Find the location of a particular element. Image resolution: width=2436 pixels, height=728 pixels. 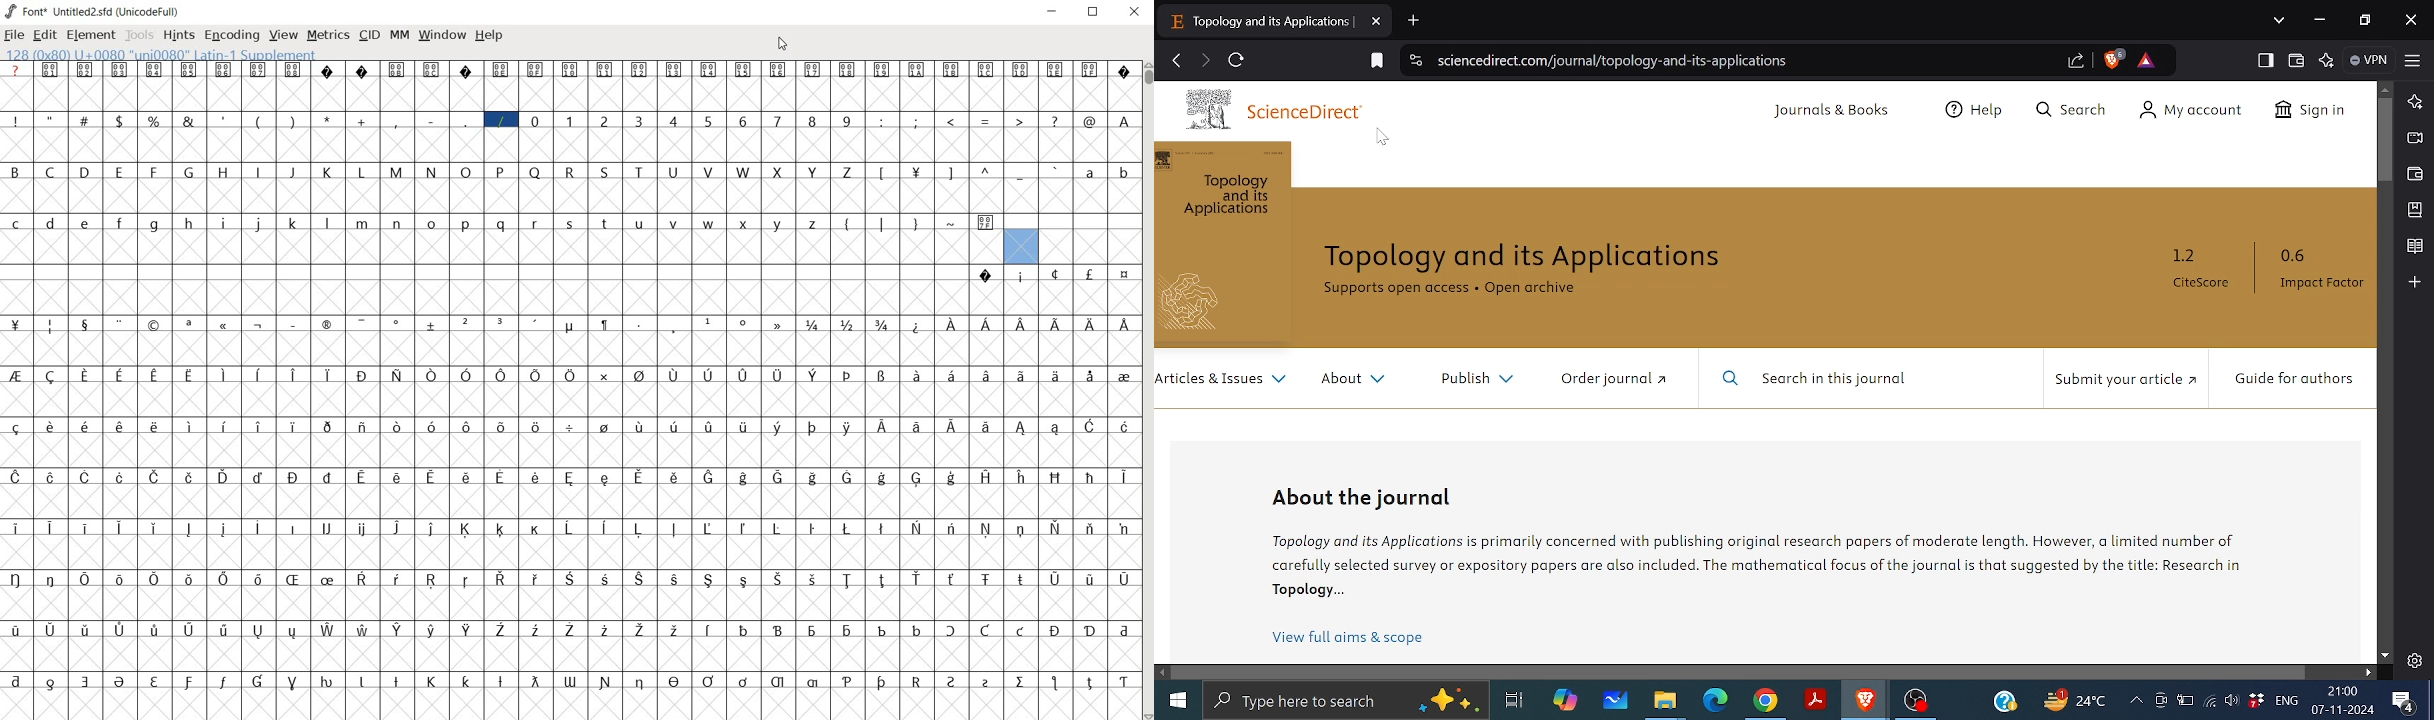

glyph is located at coordinates (364, 530).